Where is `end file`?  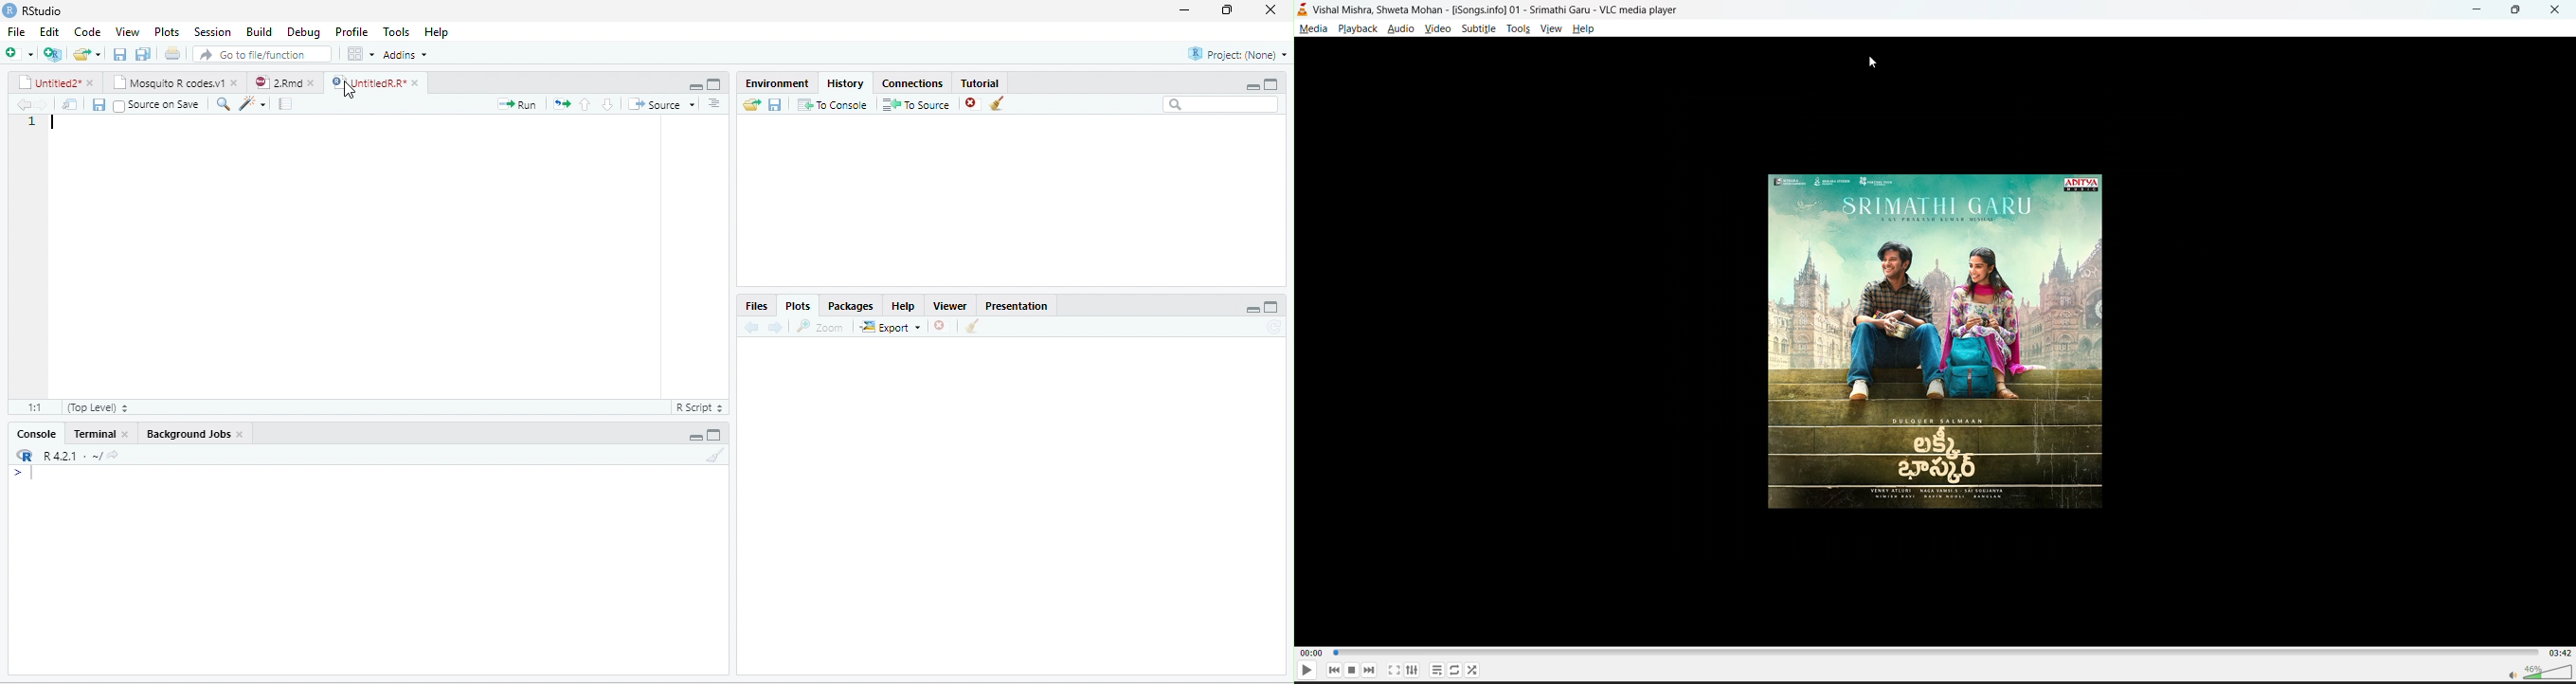 end file is located at coordinates (87, 56).